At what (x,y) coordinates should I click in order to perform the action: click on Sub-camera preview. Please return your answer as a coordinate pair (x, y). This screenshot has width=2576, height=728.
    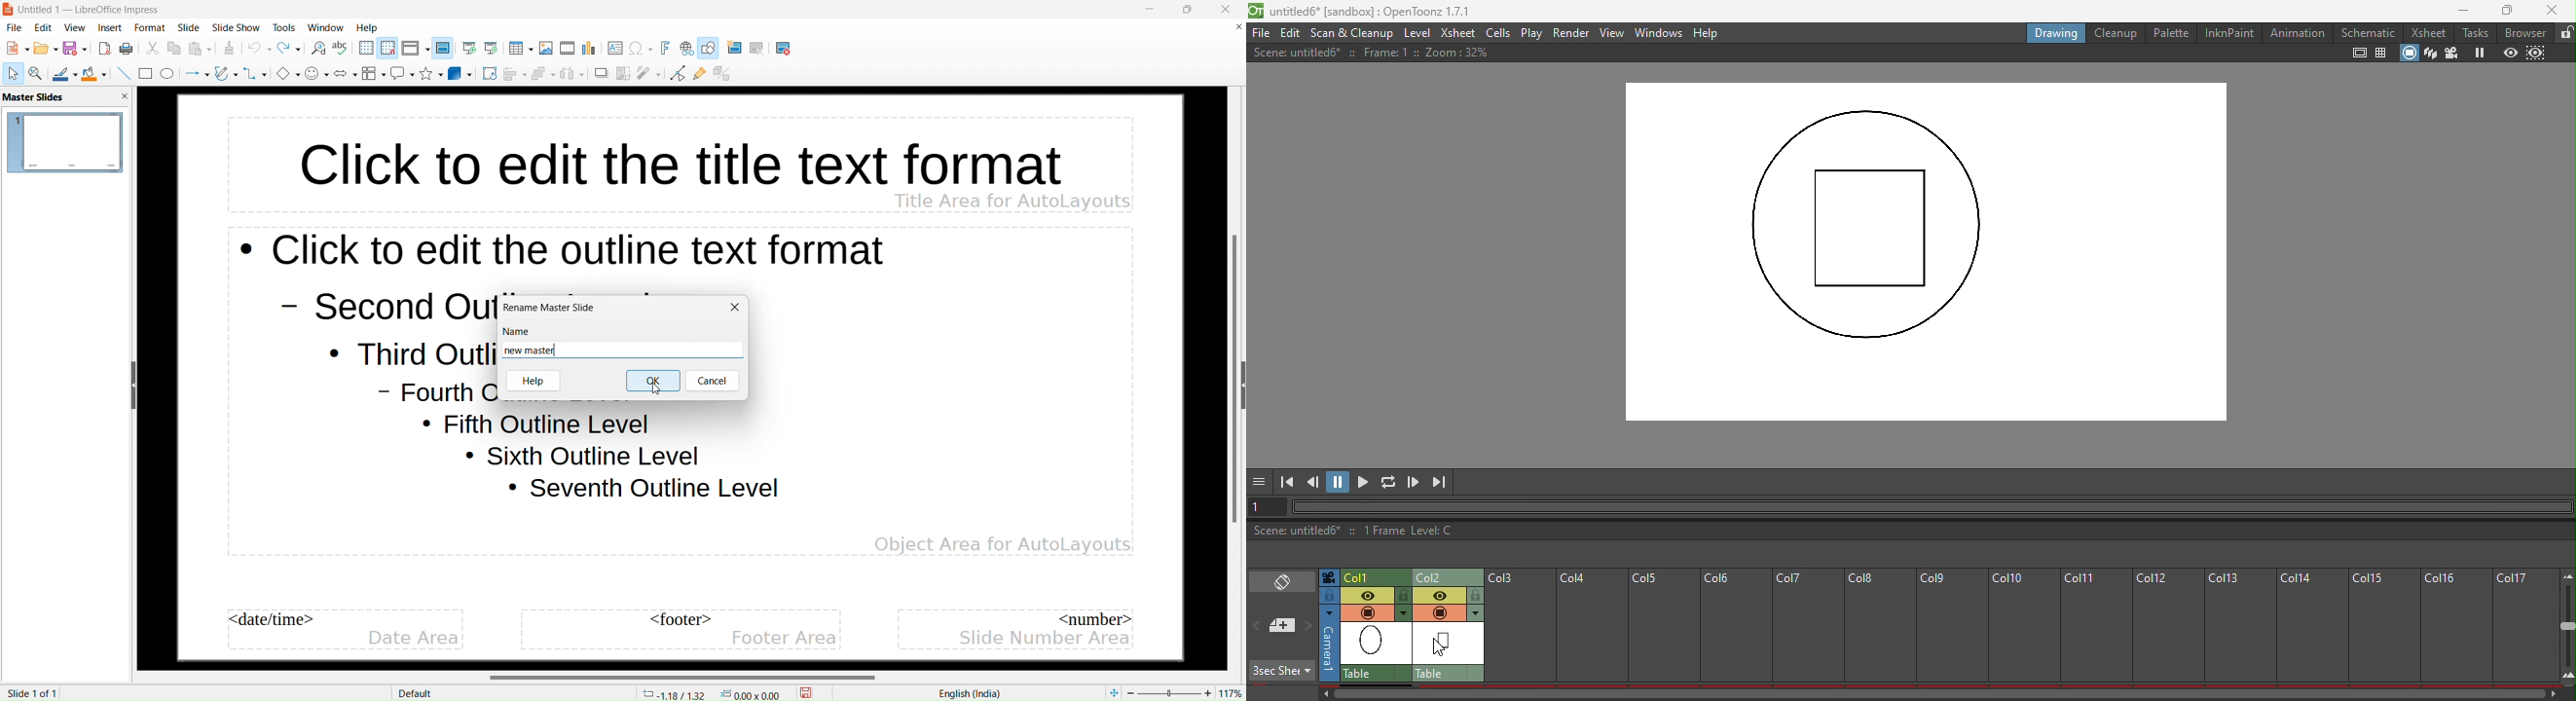
    Looking at the image, I should click on (2538, 53).